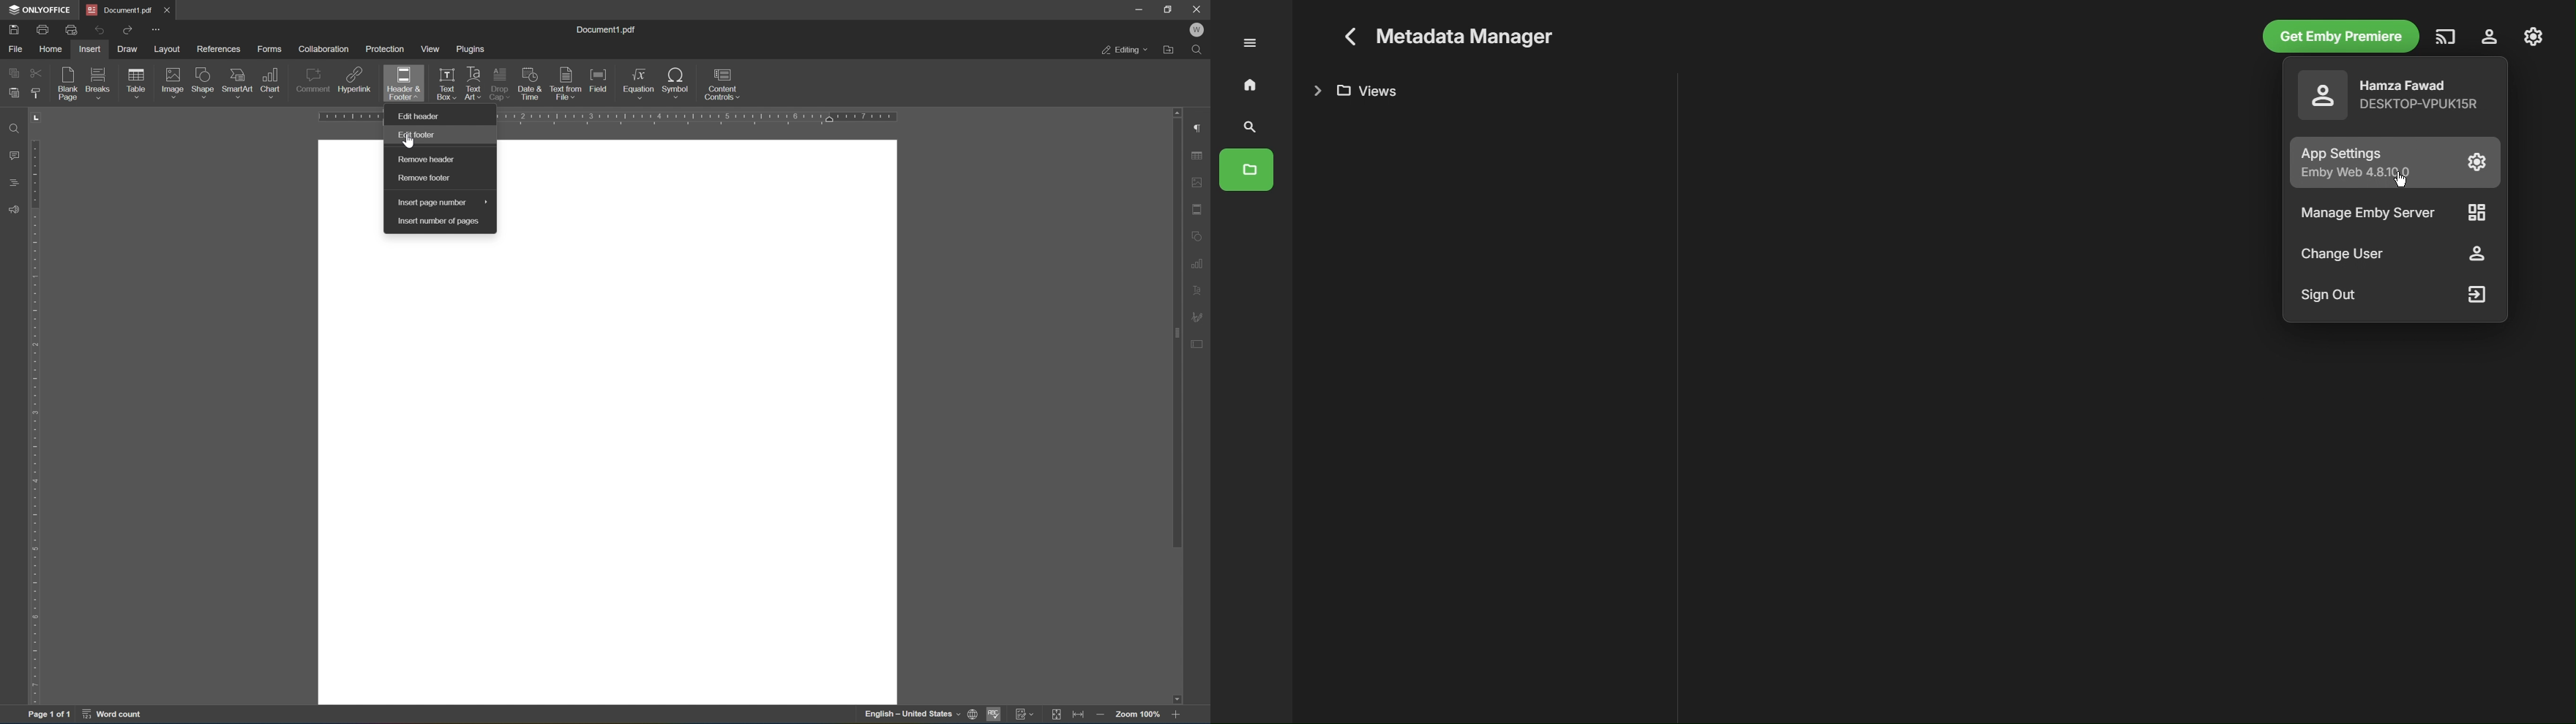  Describe the element at coordinates (1182, 698) in the screenshot. I see `` at that location.